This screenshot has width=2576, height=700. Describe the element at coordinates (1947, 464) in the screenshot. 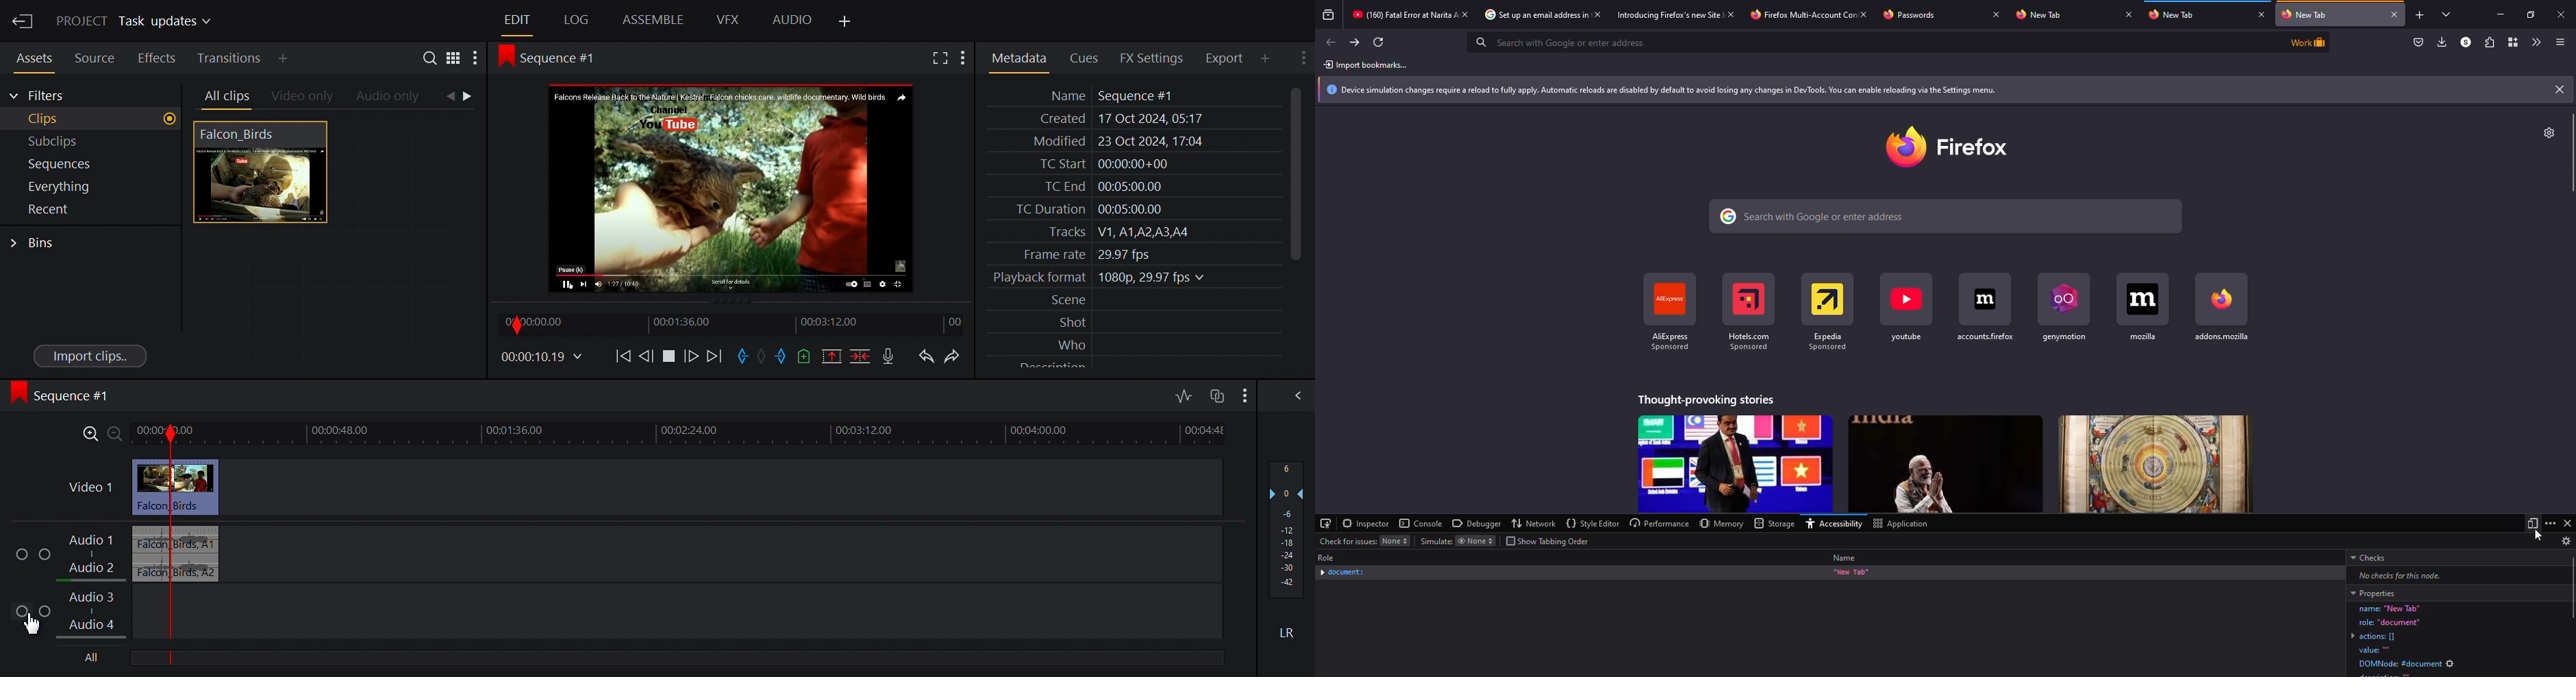

I see `Story banner` at that location.